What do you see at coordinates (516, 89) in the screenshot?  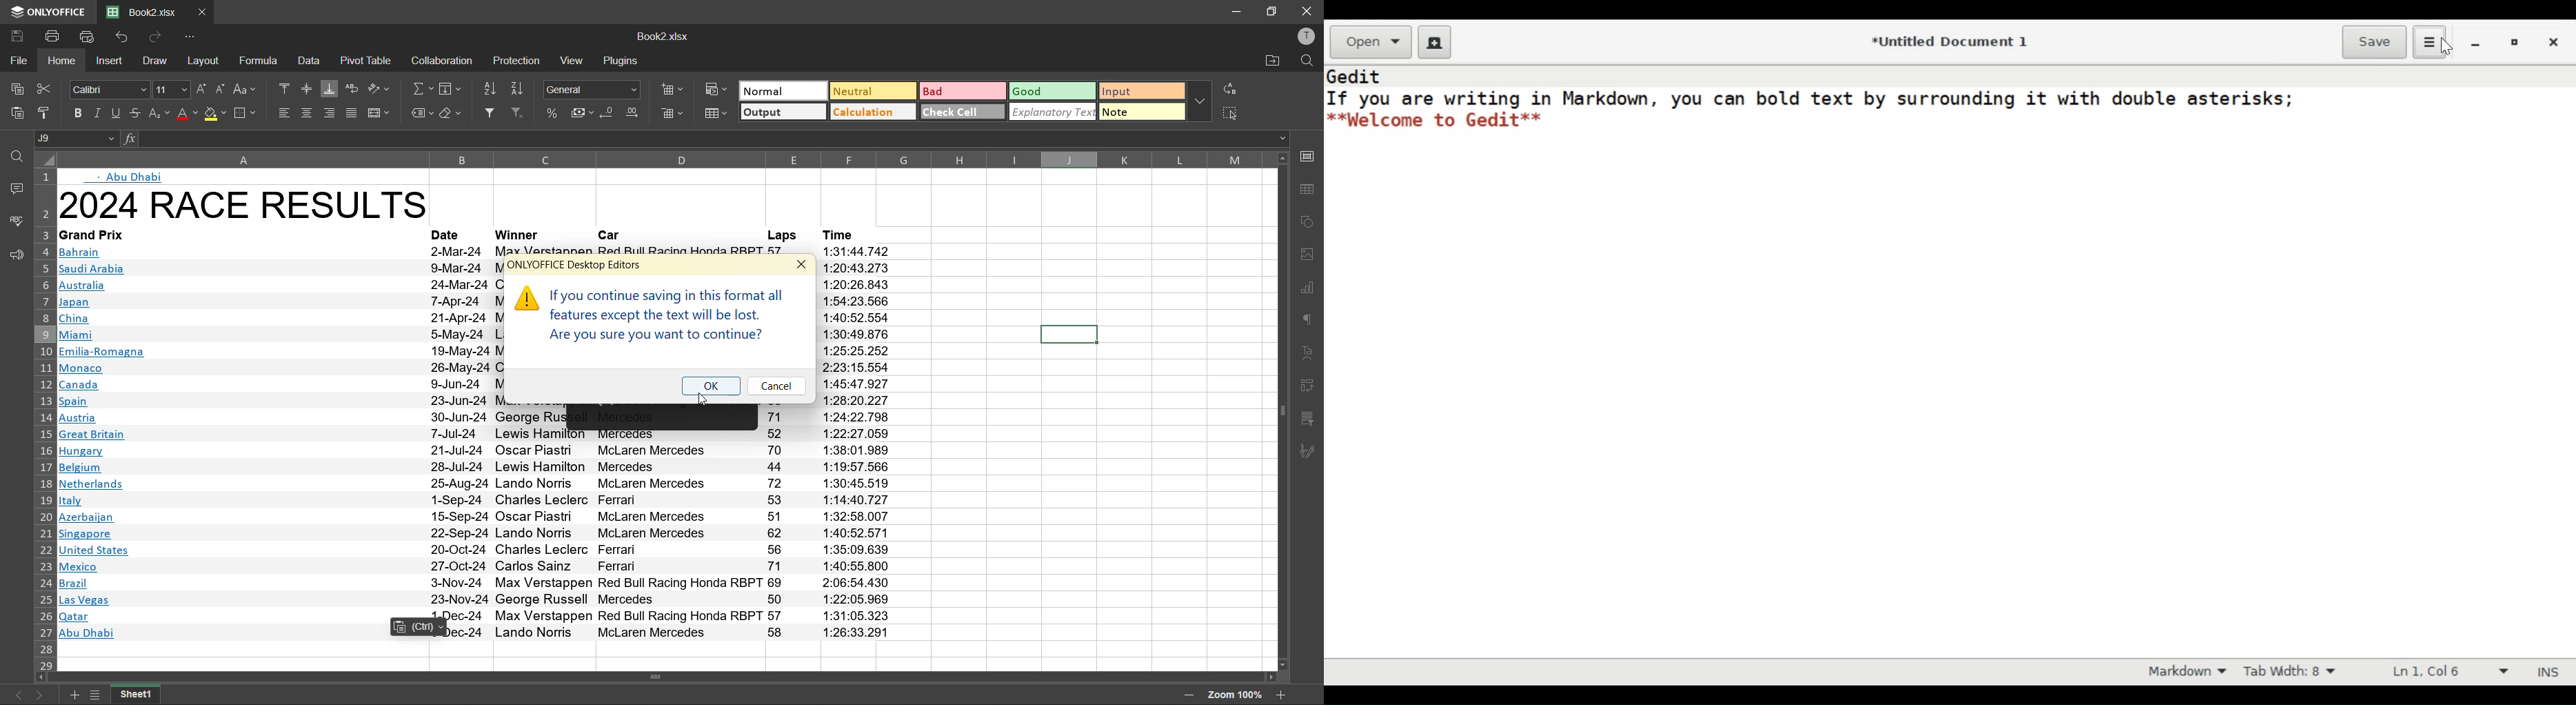 I see `sort descending` at bounding box center [516, 89].